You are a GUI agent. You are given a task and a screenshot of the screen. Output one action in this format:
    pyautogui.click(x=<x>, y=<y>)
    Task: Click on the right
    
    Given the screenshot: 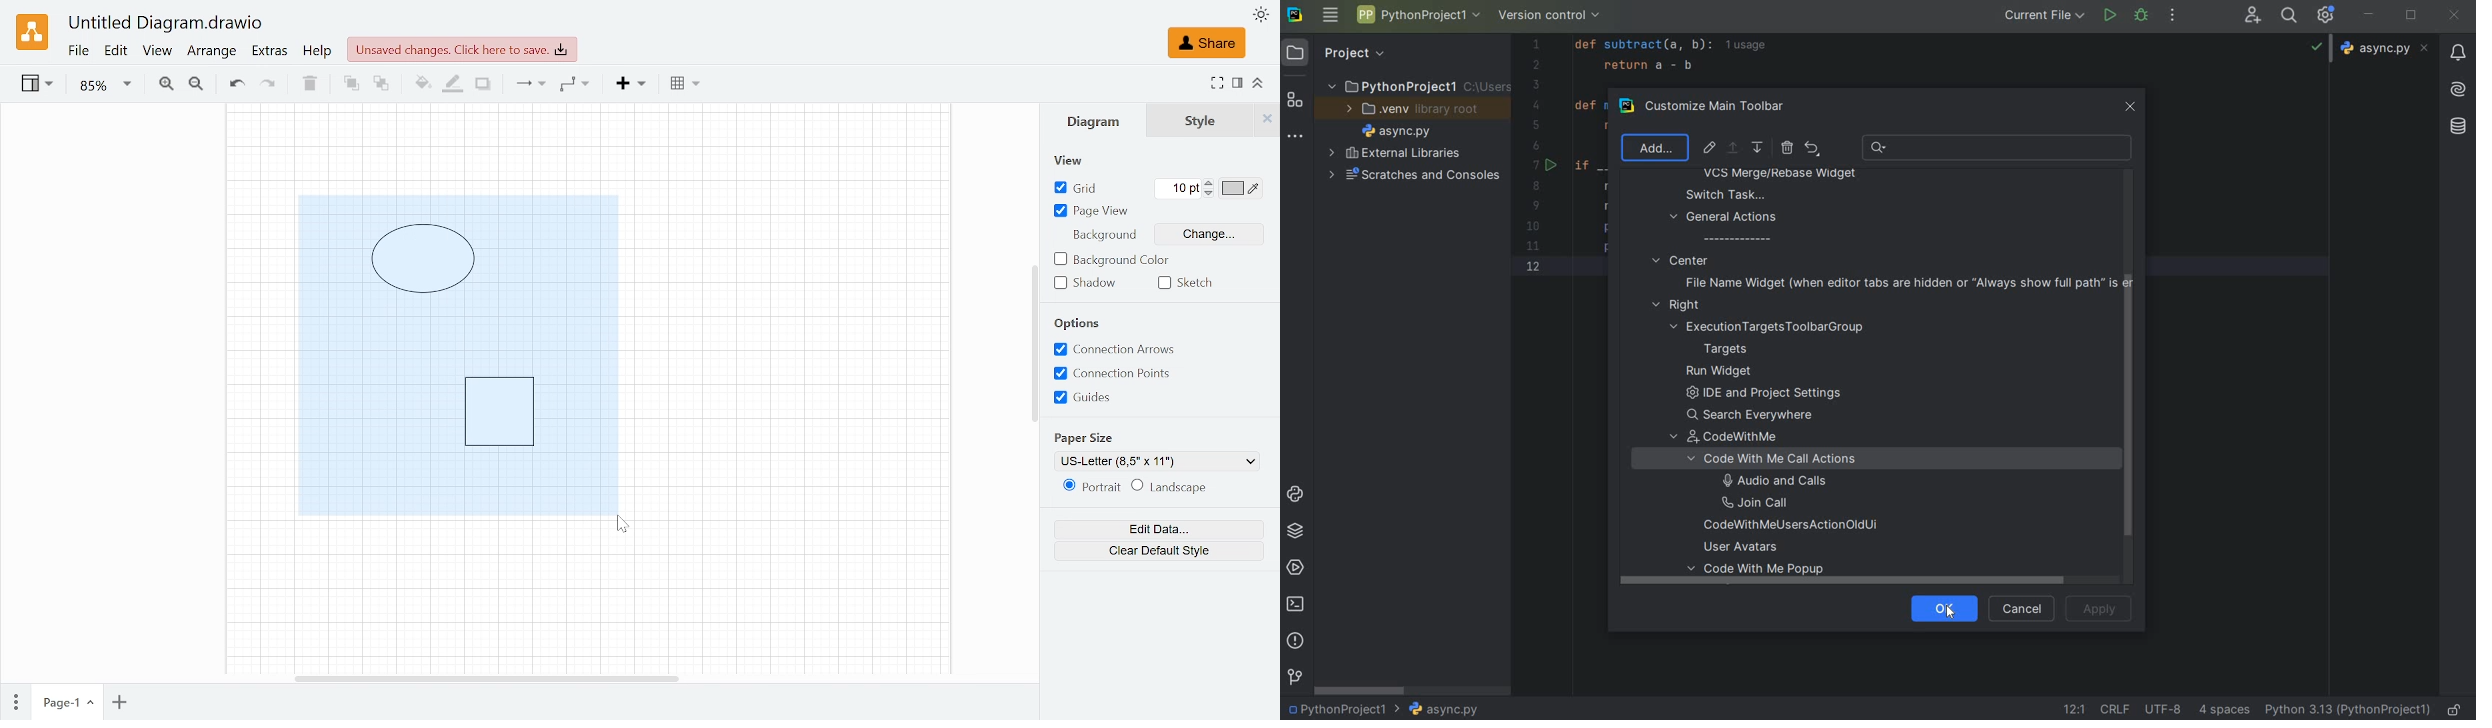 What is the action you would take?
    pyautogui.click(x=1680, y=306)
    